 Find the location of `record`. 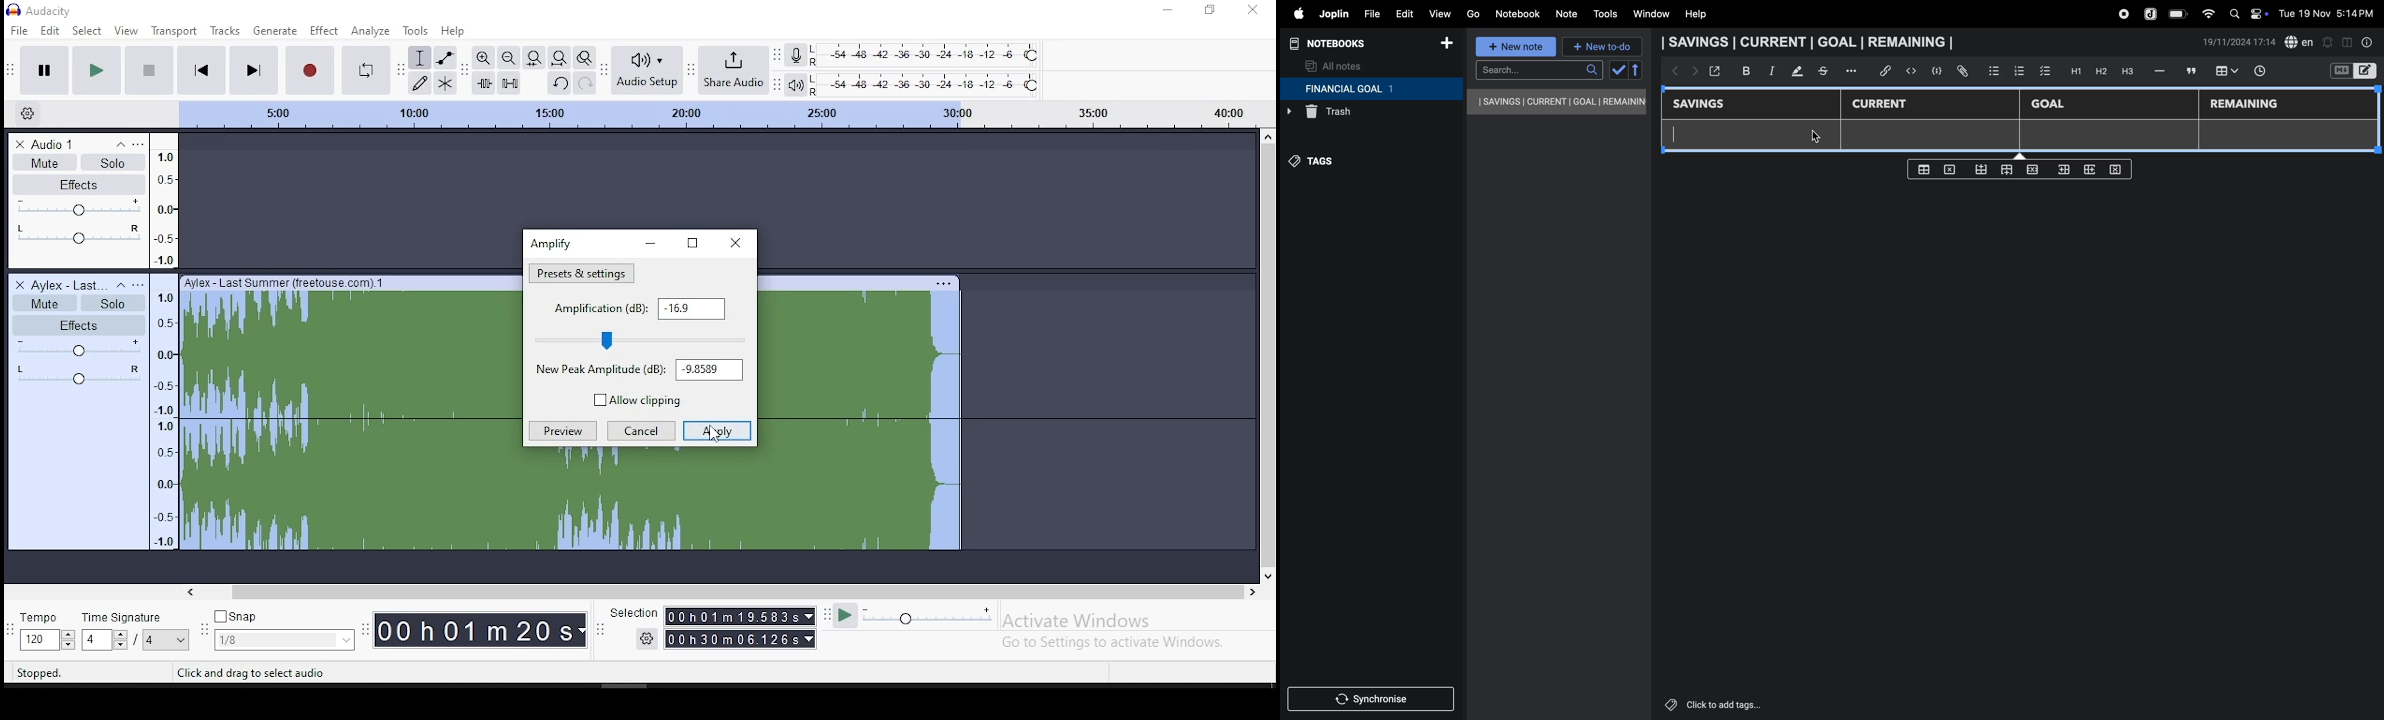

record is located at coordinates (2123, 14).